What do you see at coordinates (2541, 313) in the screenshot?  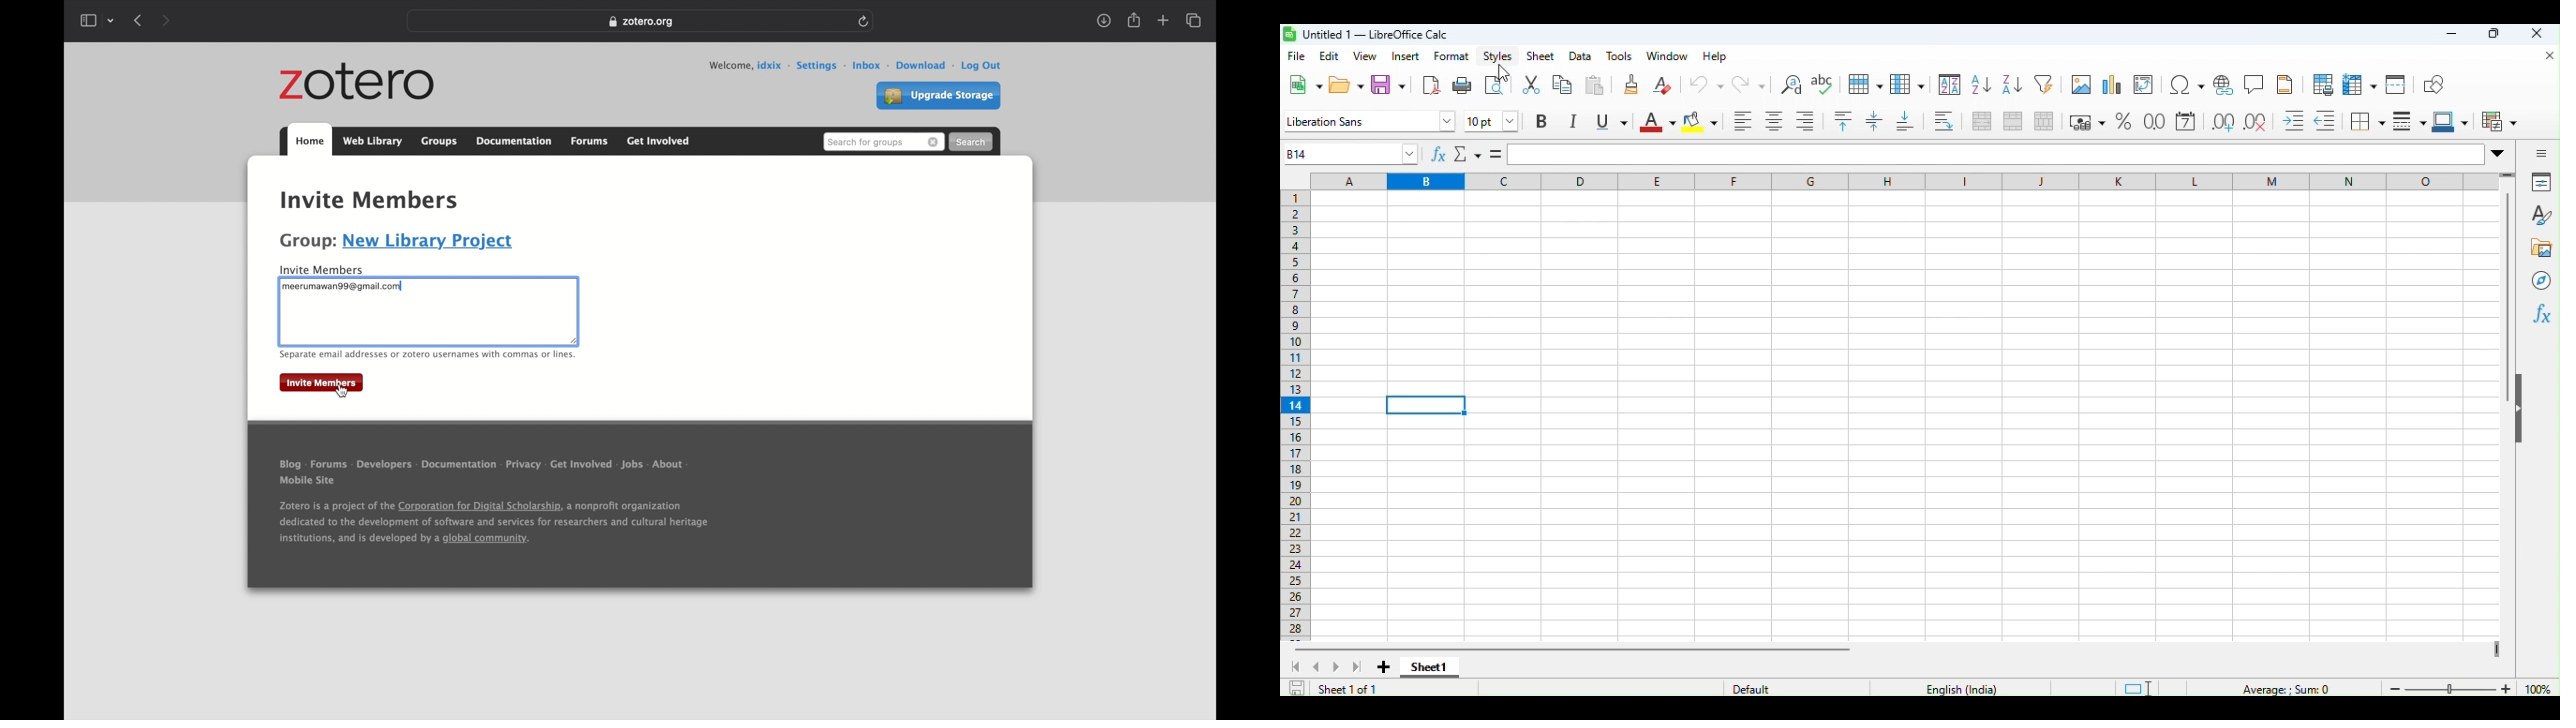 I see `Fx` at bounding box center [2541, 313].